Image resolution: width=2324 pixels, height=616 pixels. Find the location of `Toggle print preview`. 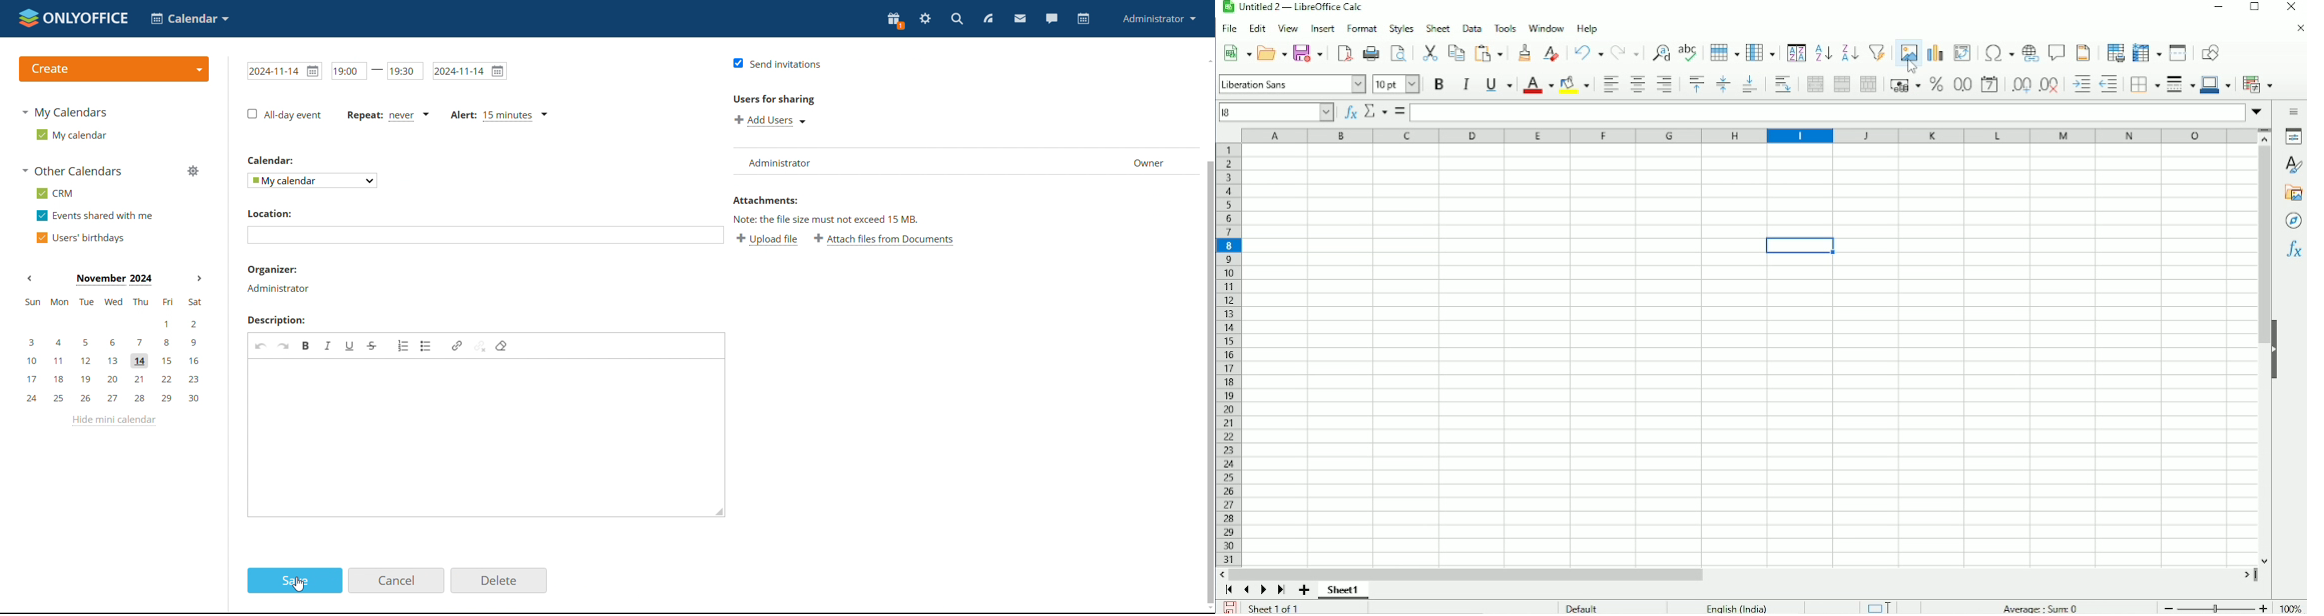

Toggle print preview is located at coordinates (1399, 54).